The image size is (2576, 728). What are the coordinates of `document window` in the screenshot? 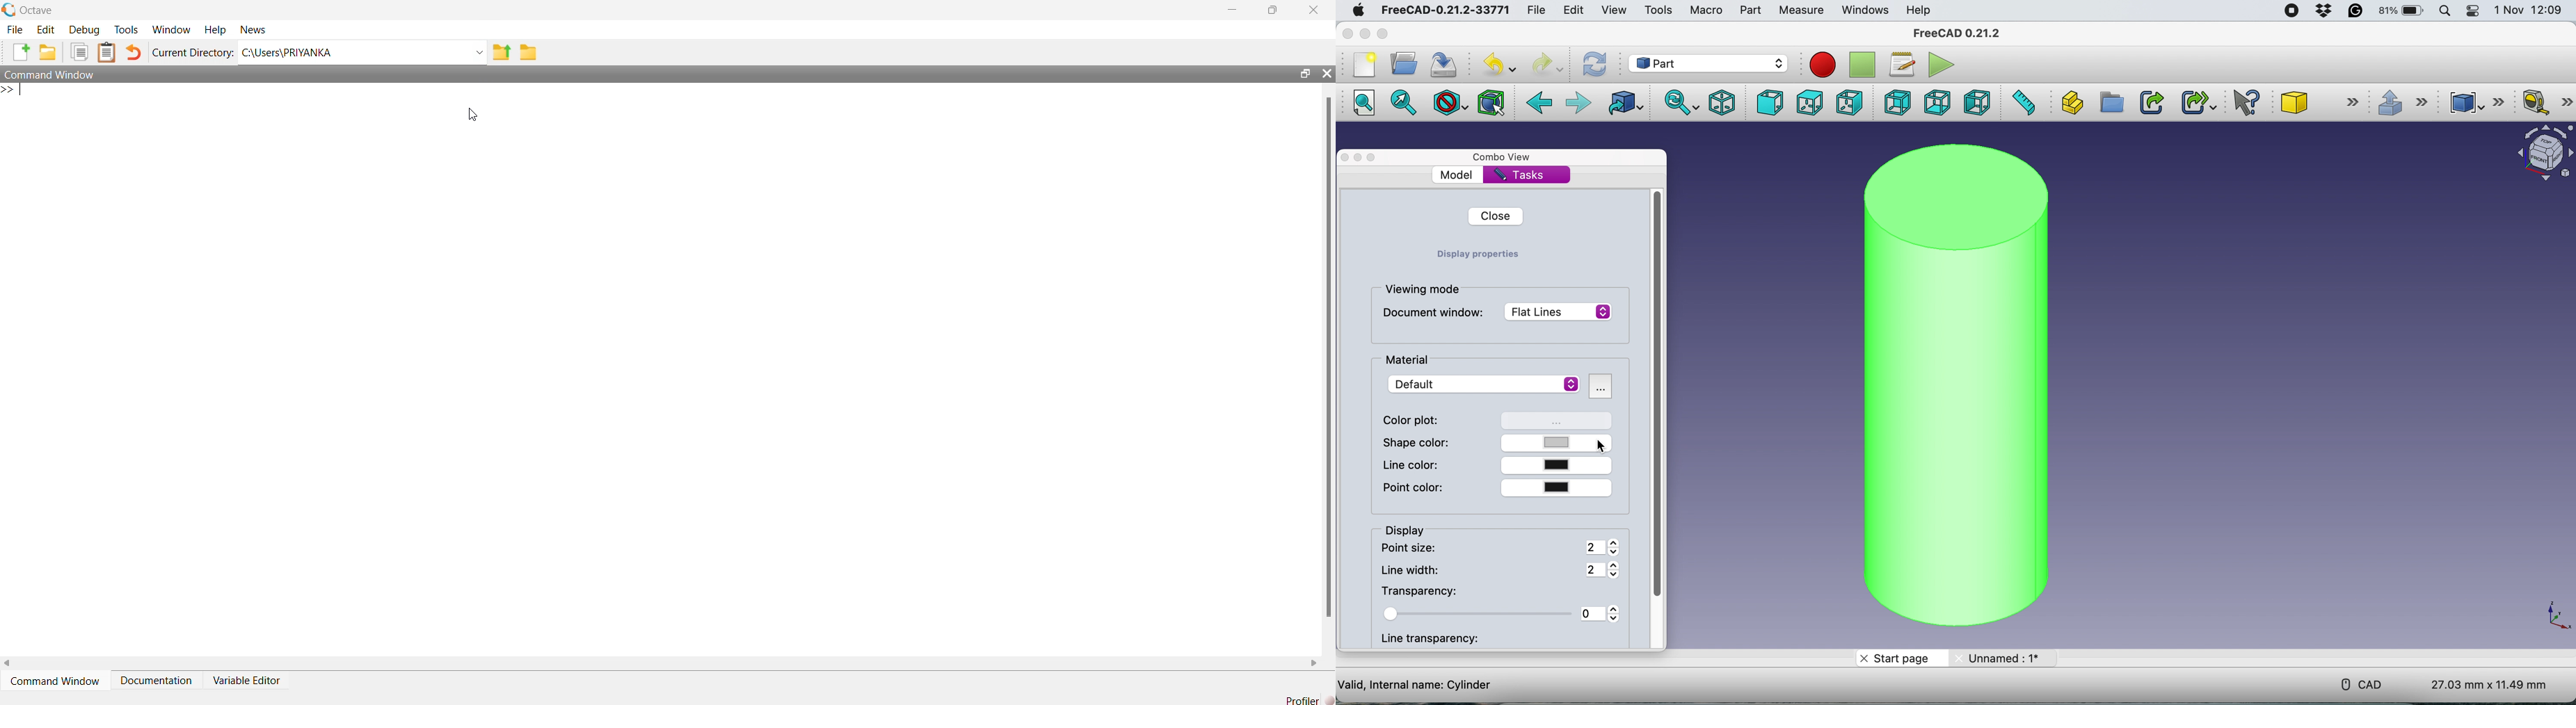 It's located at (1496, 315).